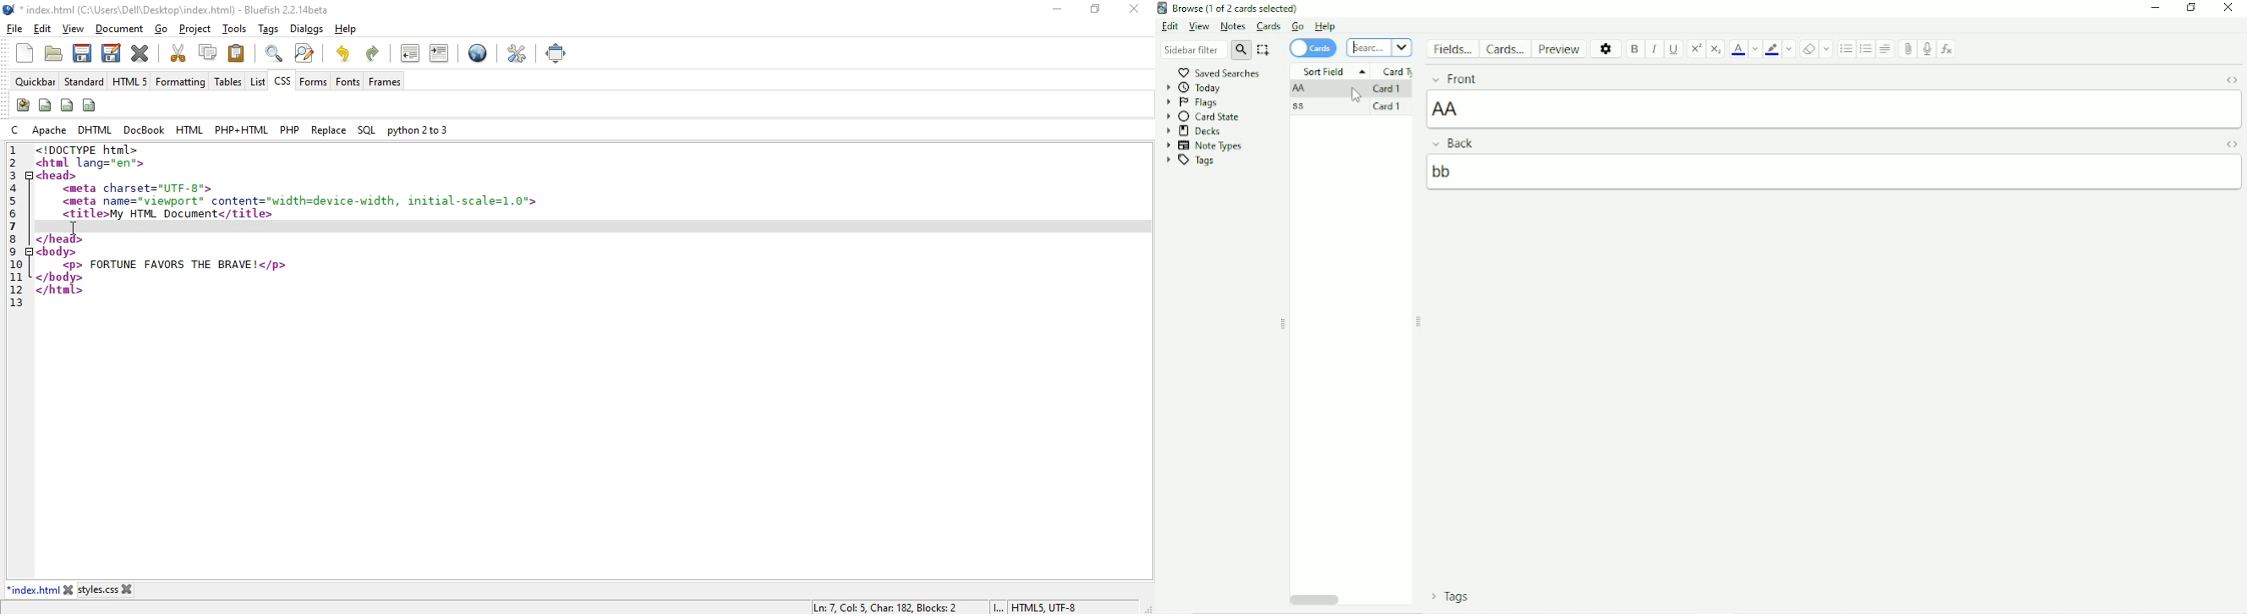 This screenshot has width=2268, height=616. What do you see at coordinates (1772, 50) in the screenshot?
I see `Text highlight color` at bounding box center [1772, 50].